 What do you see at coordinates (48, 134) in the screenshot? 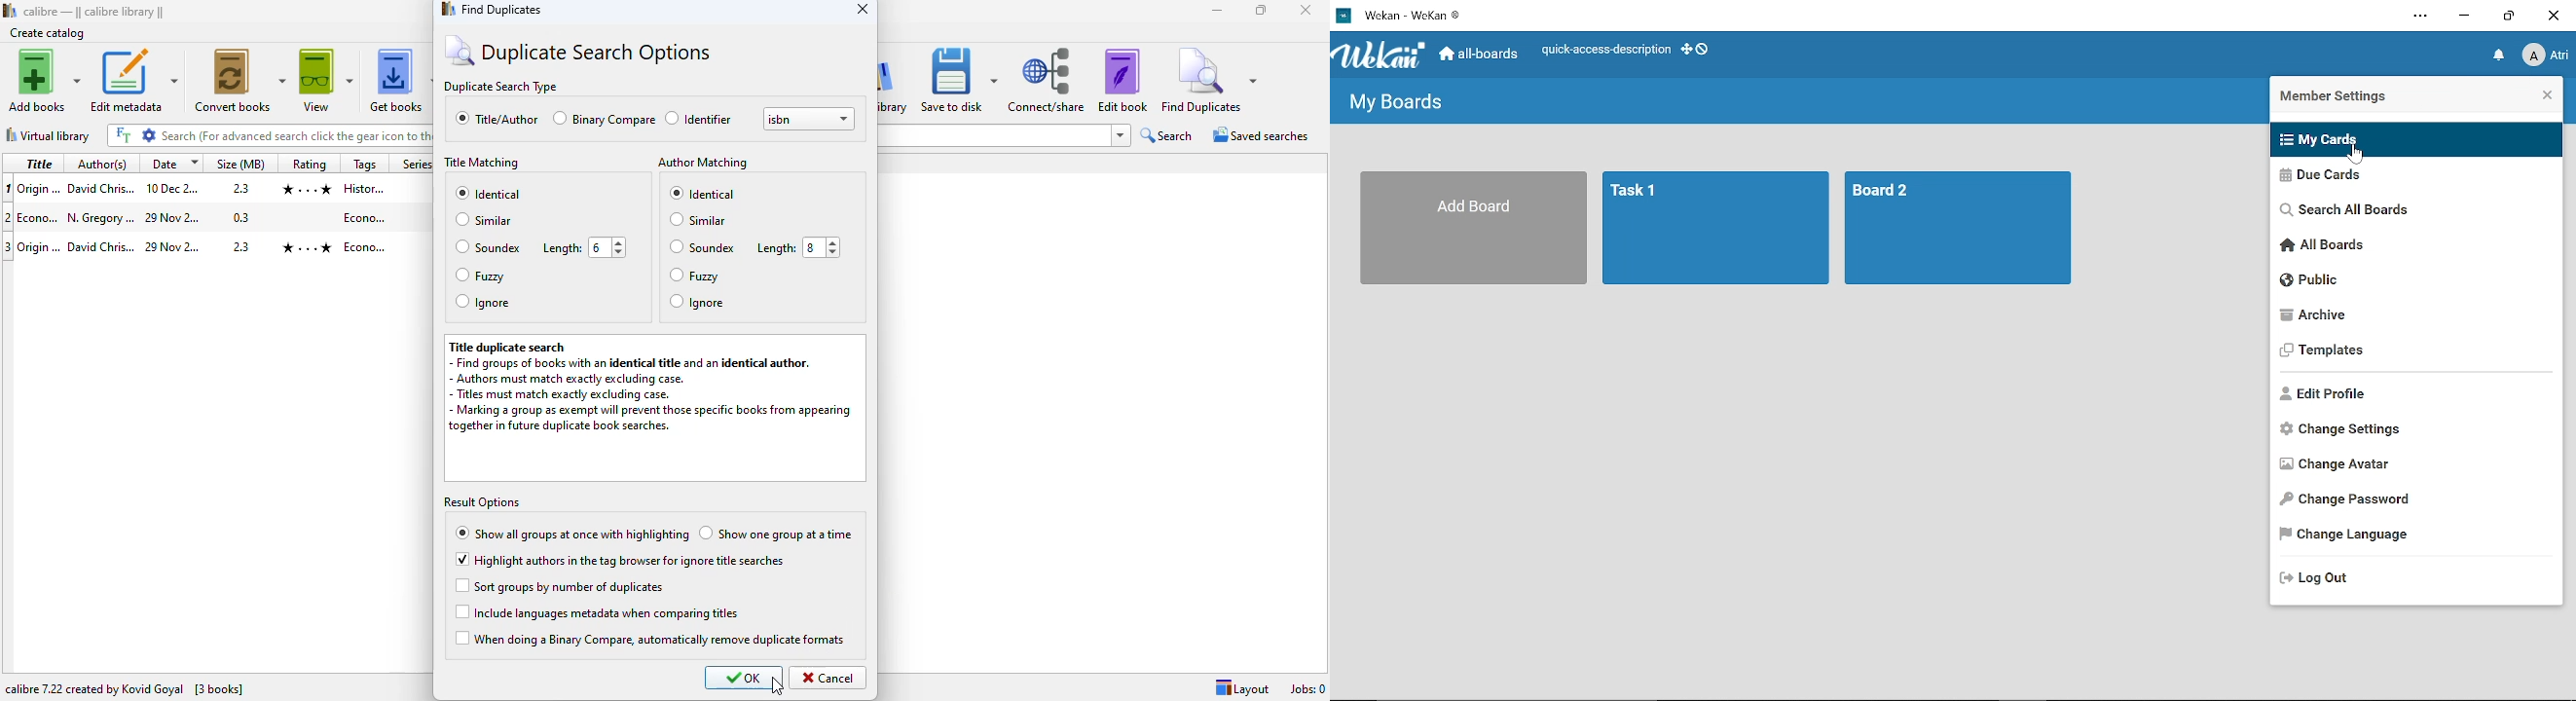
I see `virtual library` at bounding box center [48, 134].